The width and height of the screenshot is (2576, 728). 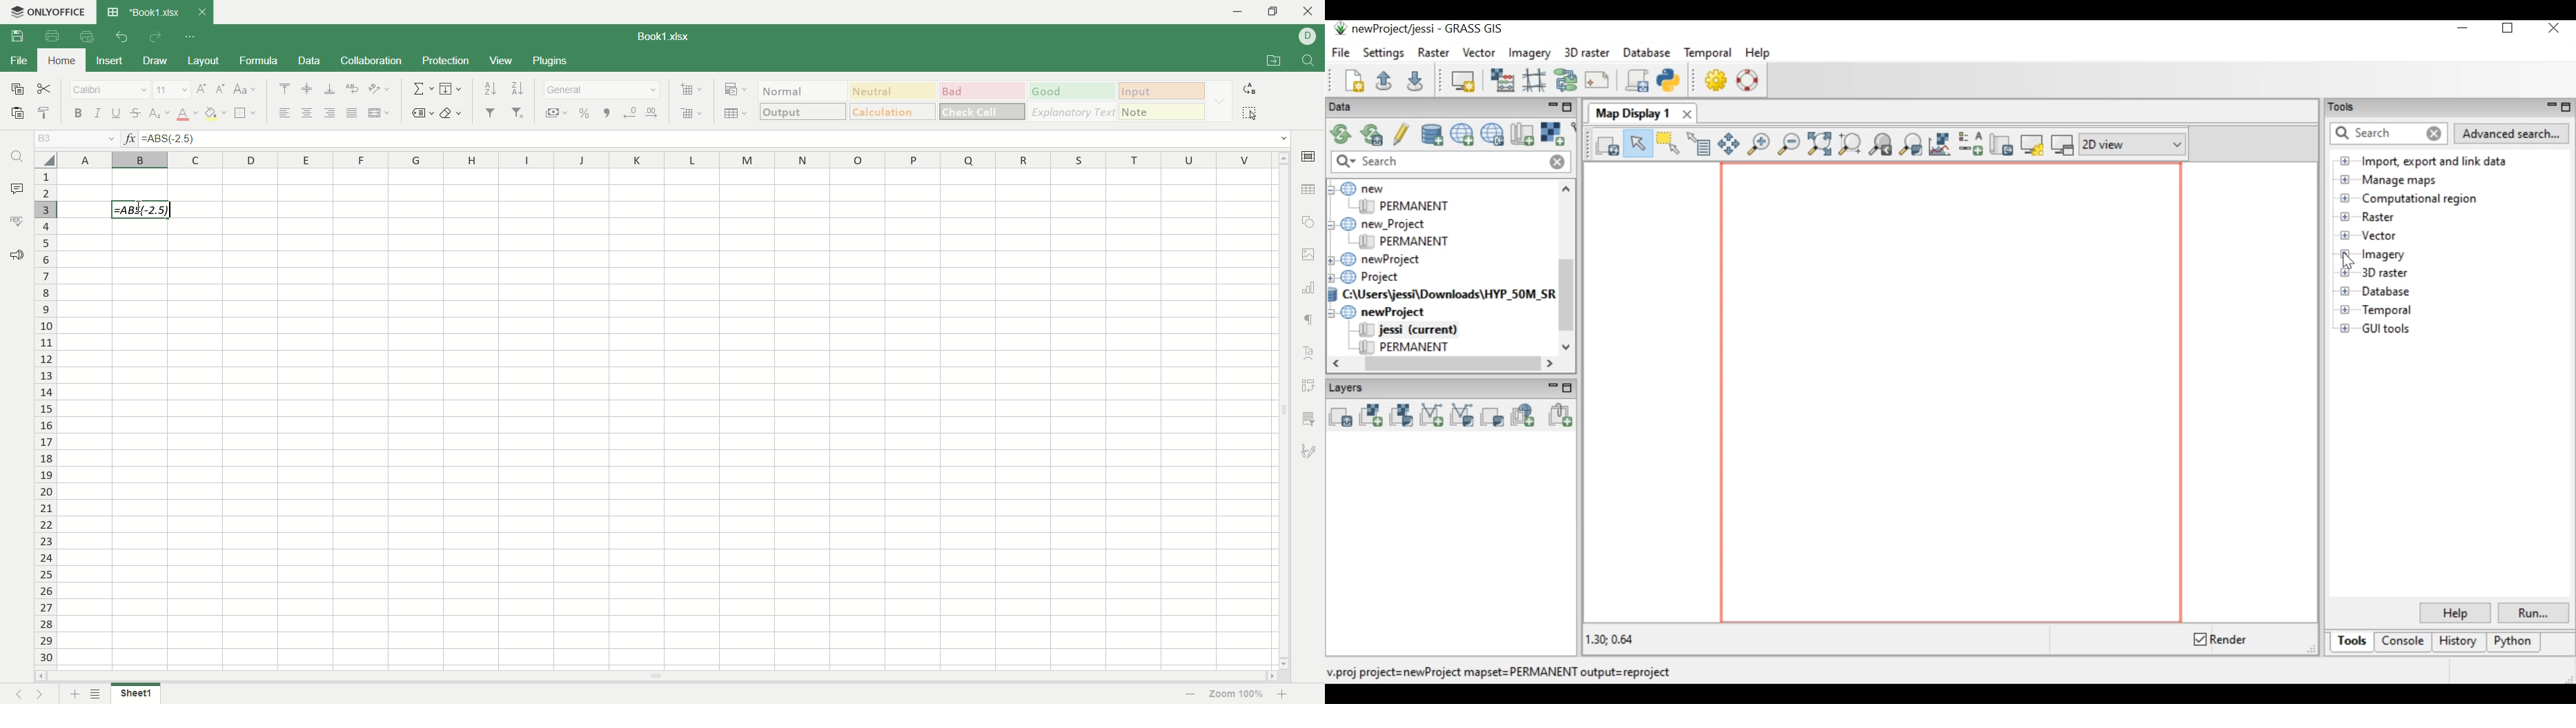 What do you see at coordinates (98, 112) in the screenshot?
I see `italic` at bounding box center [98, 112].